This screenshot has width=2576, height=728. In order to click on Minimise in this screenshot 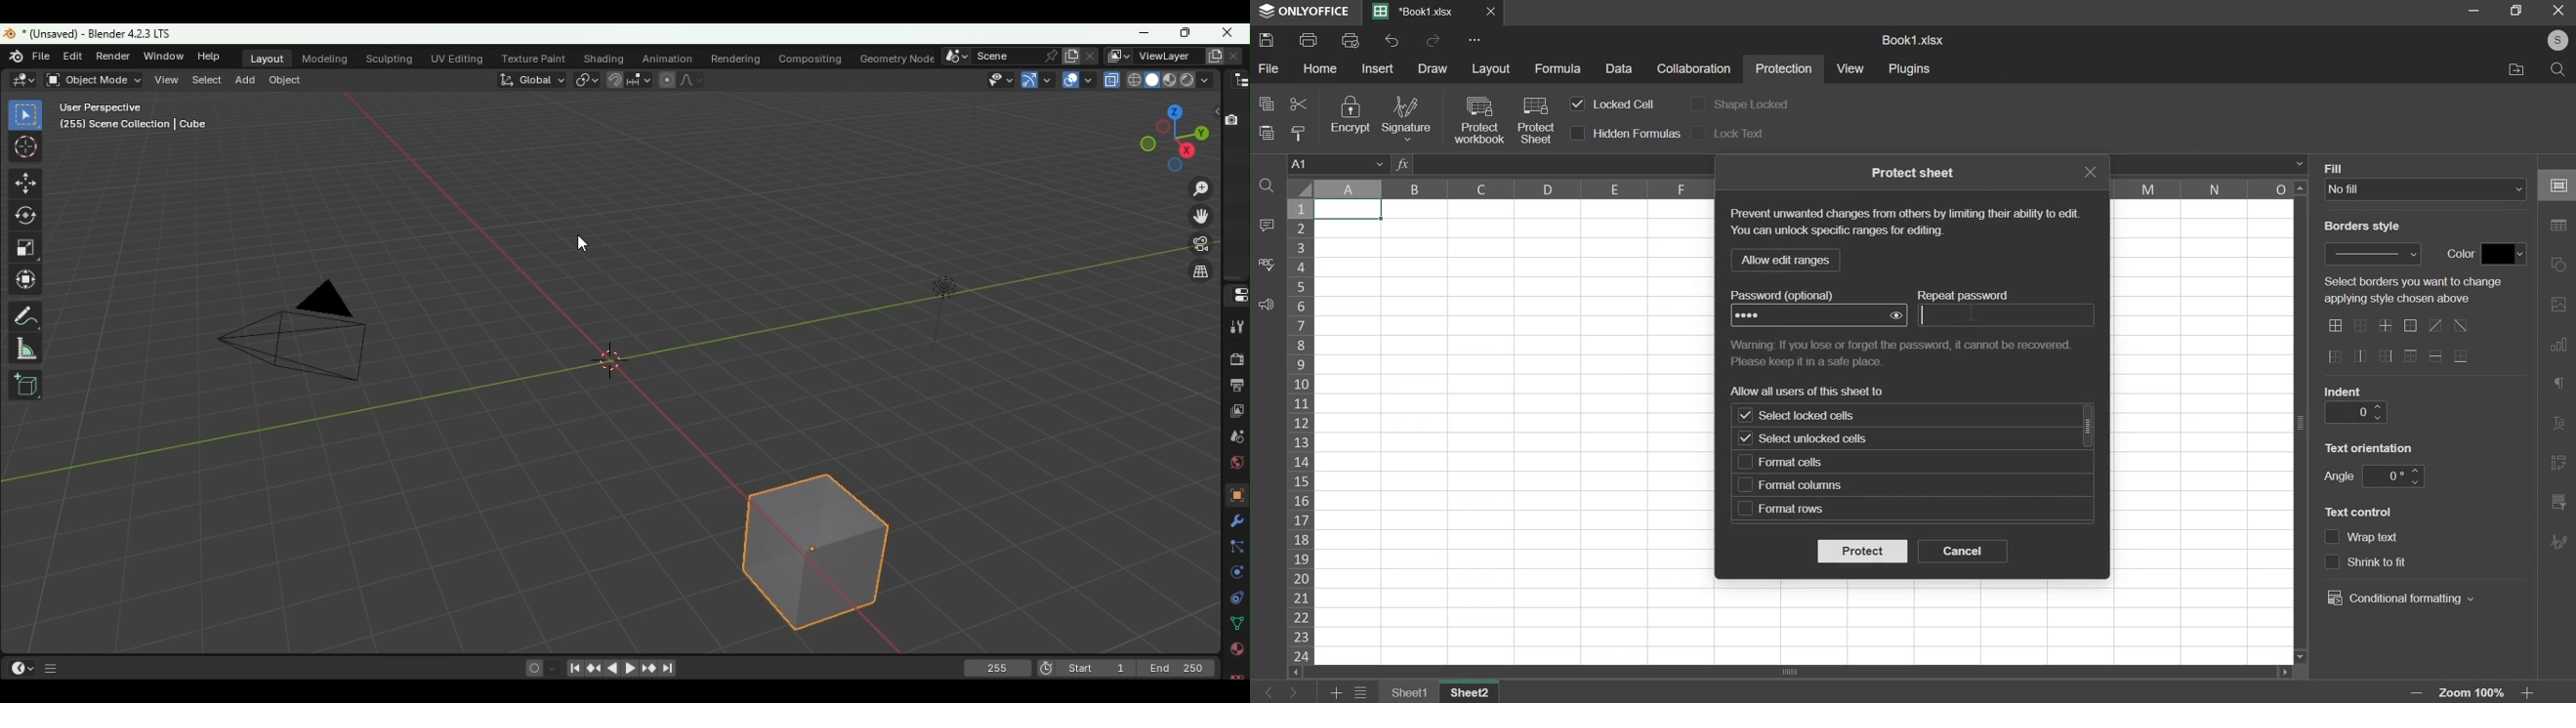, I will do `click(2518, 10)`.